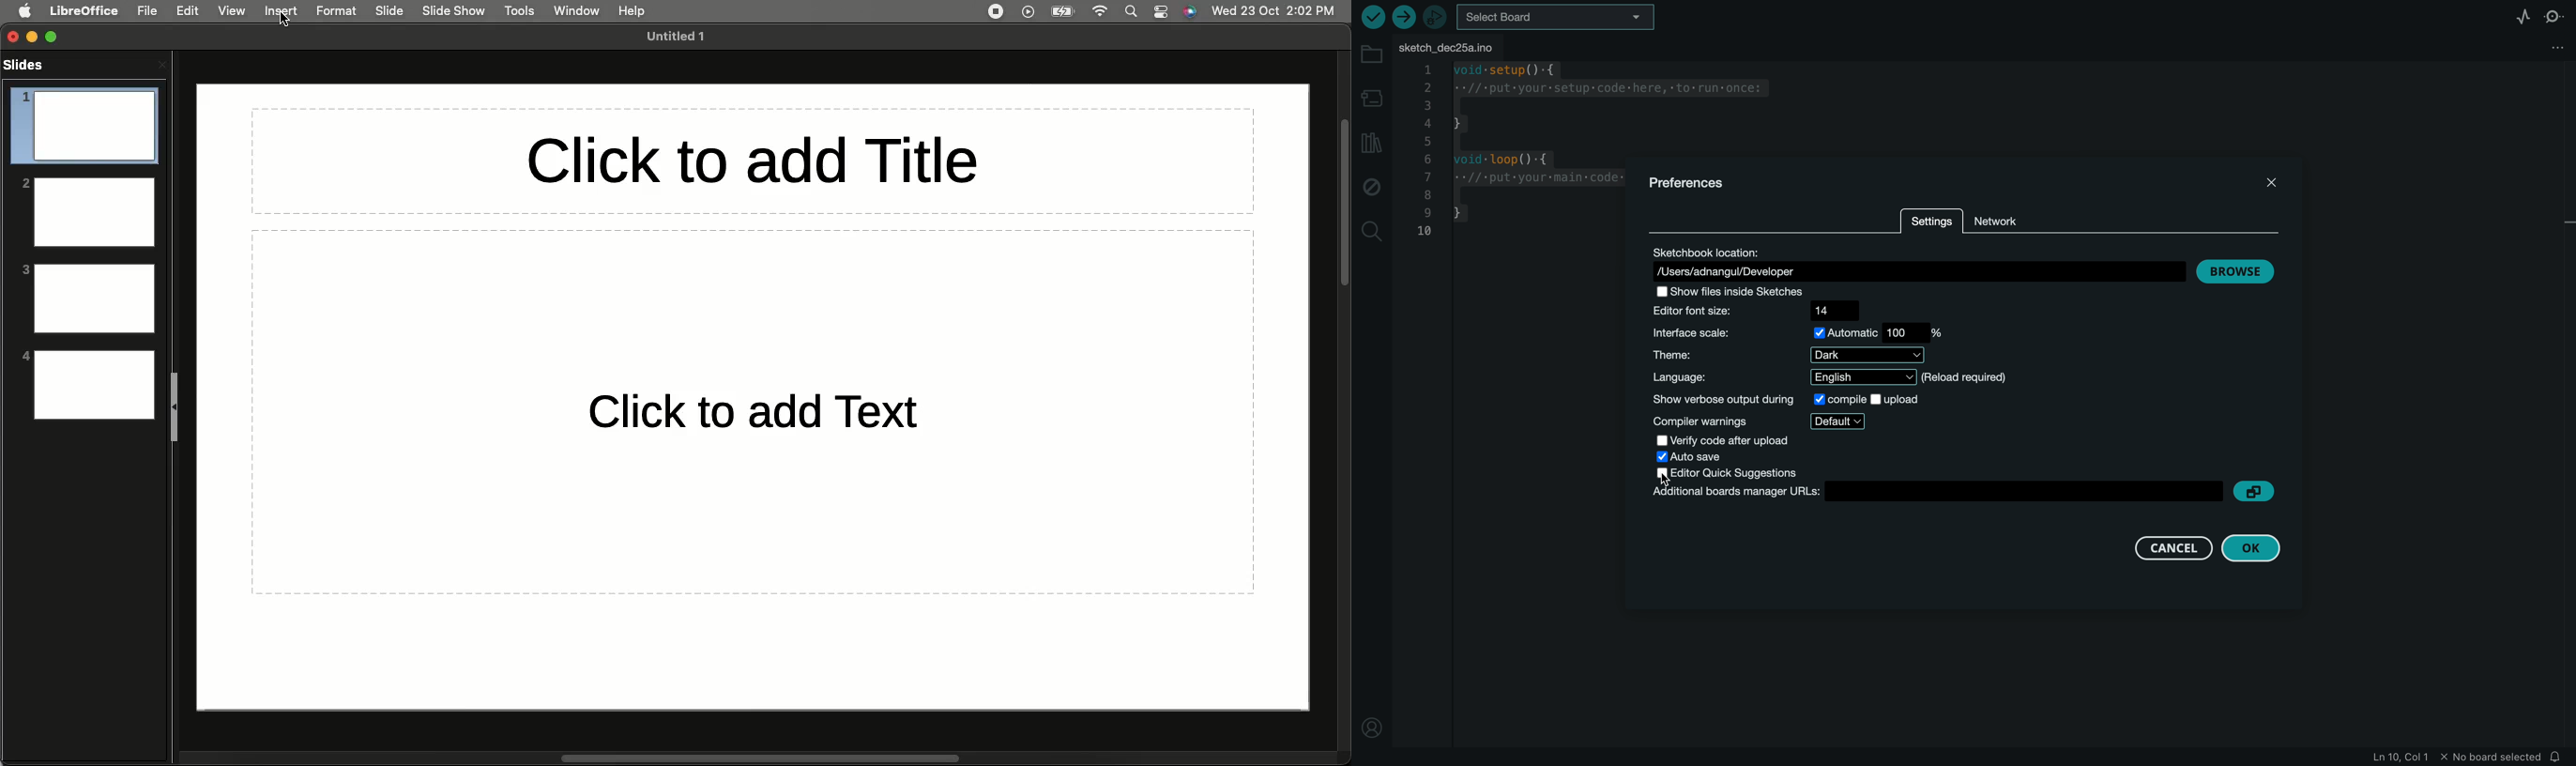  What do you see at coordinates (1273, 9) in the screenshot?
I see `Date/time` at bounding box center [1273, 9].